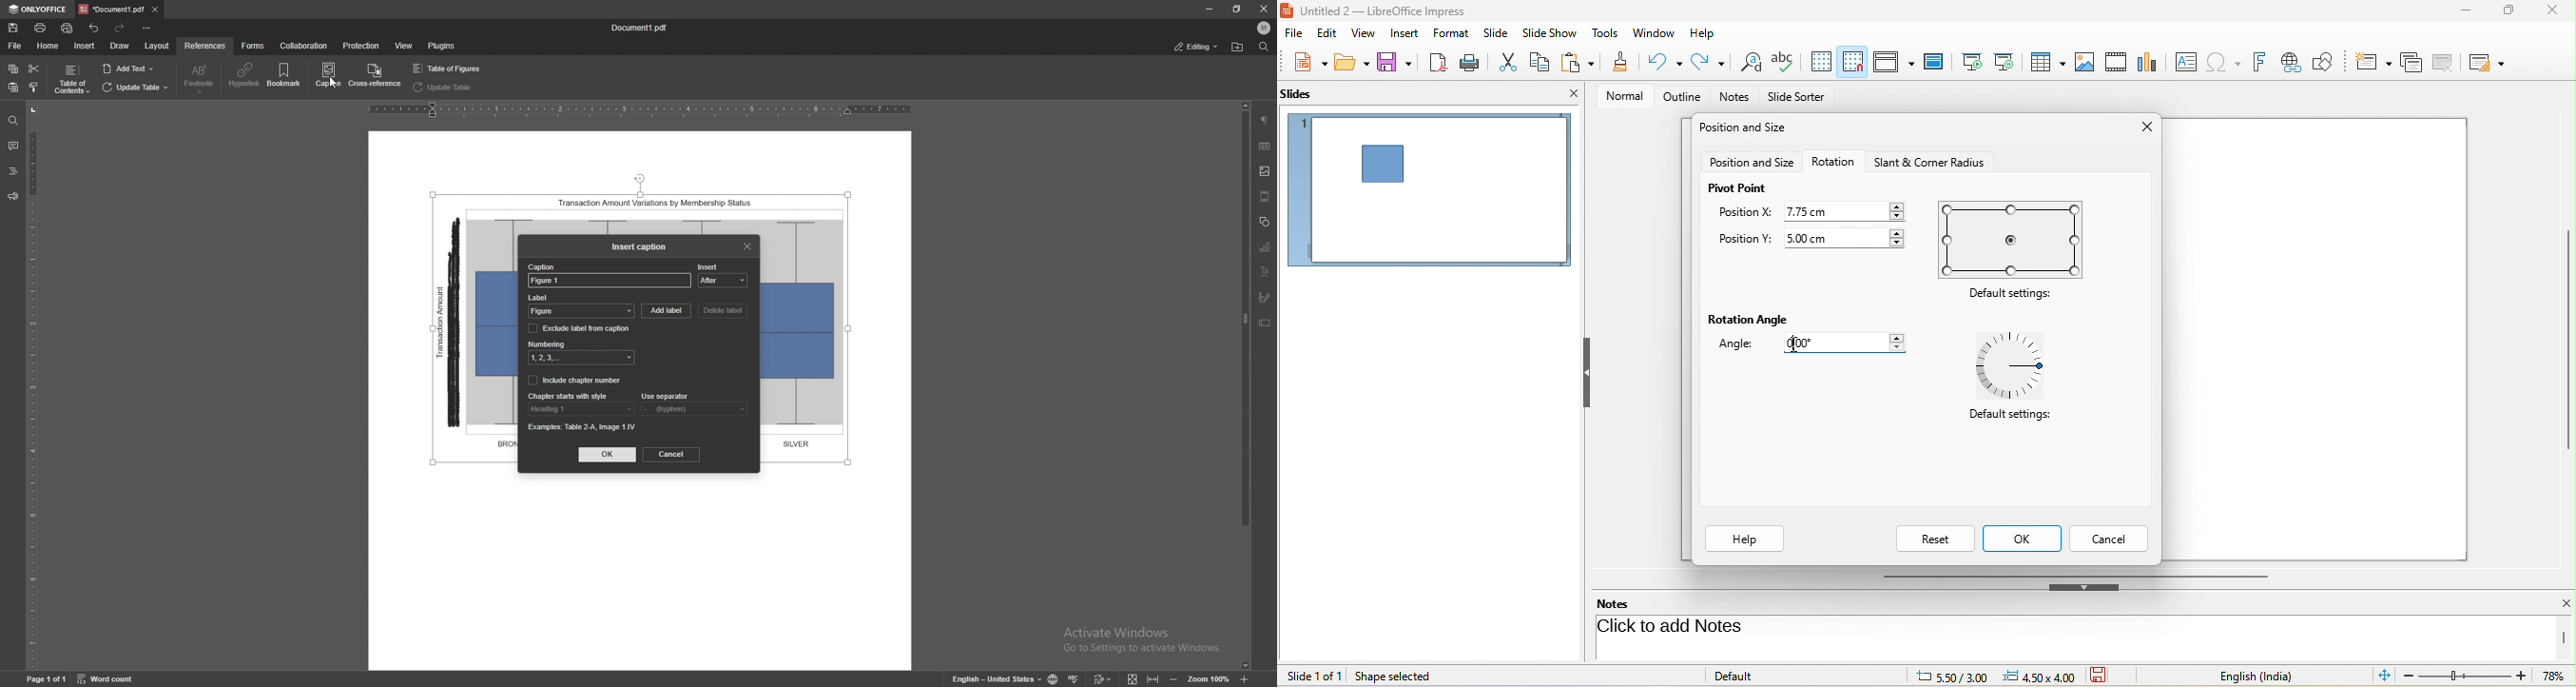  Describe the element at coordinates (1704, 31) in the screenshot. I see `help` at that location.